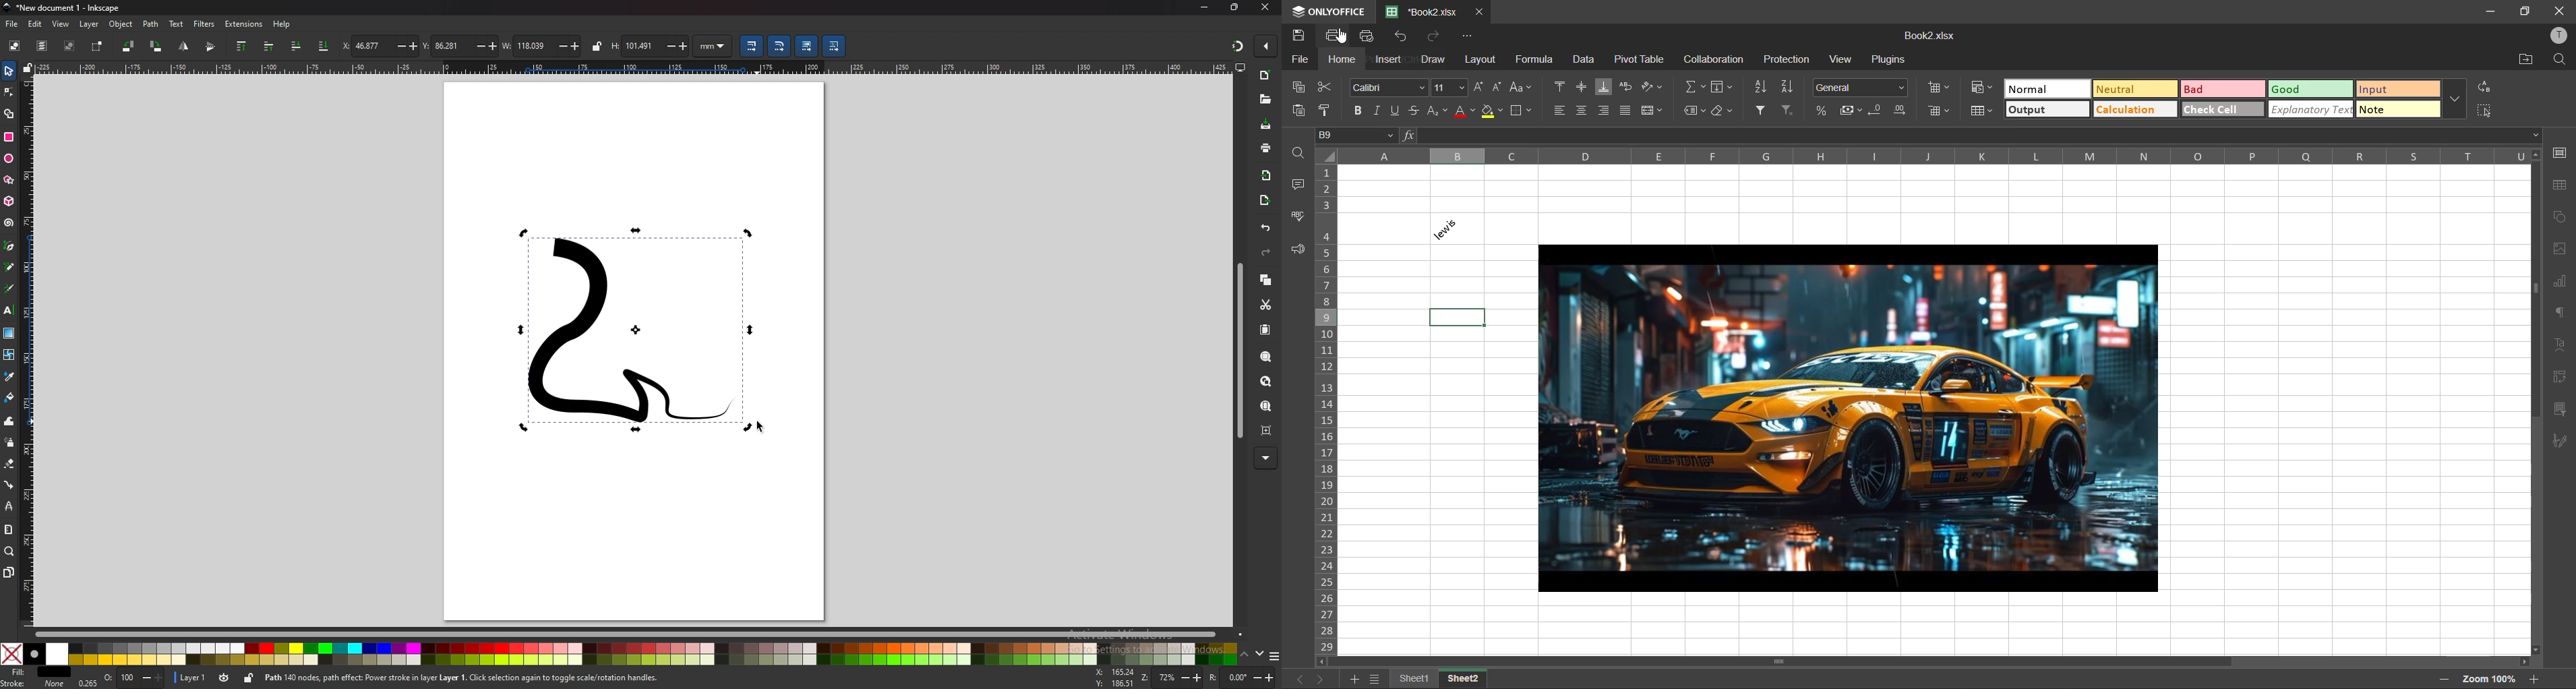 The height and width of the screenshot is (700, 2576). What do you see at coordinates (2538, 678) in the screenshot?
I see `zoom in` at bounding box center [2538, 678].